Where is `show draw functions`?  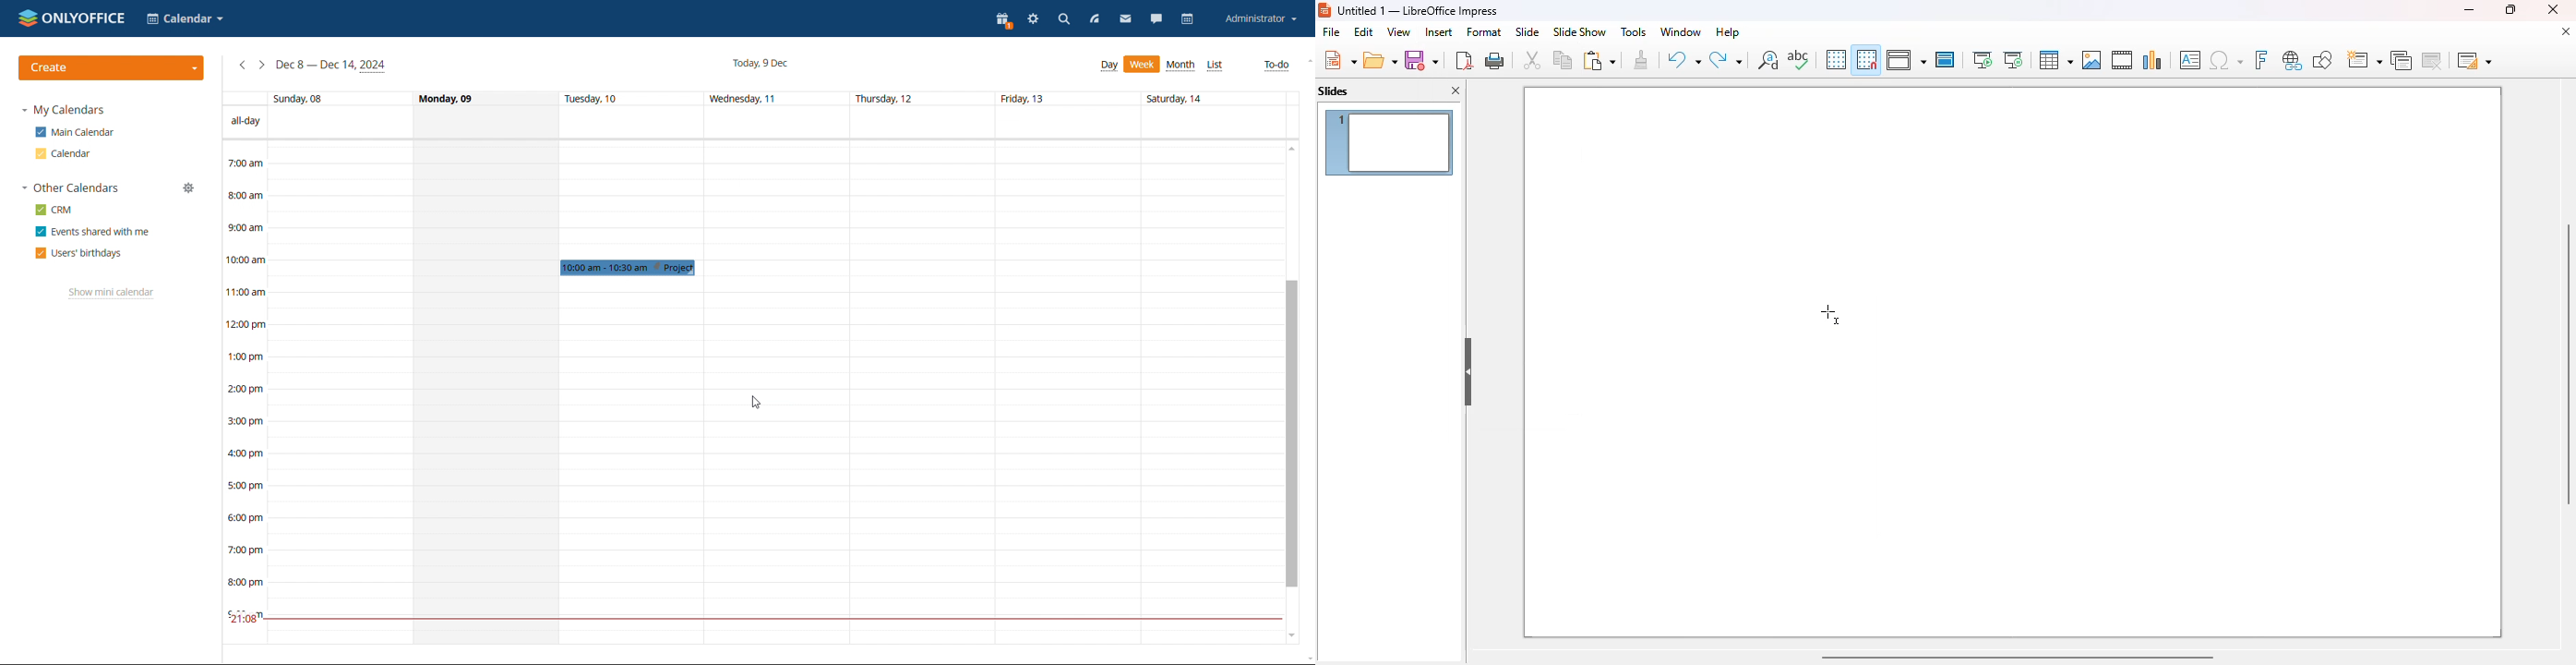 show draw functions is located at coordinates (2321, 59).